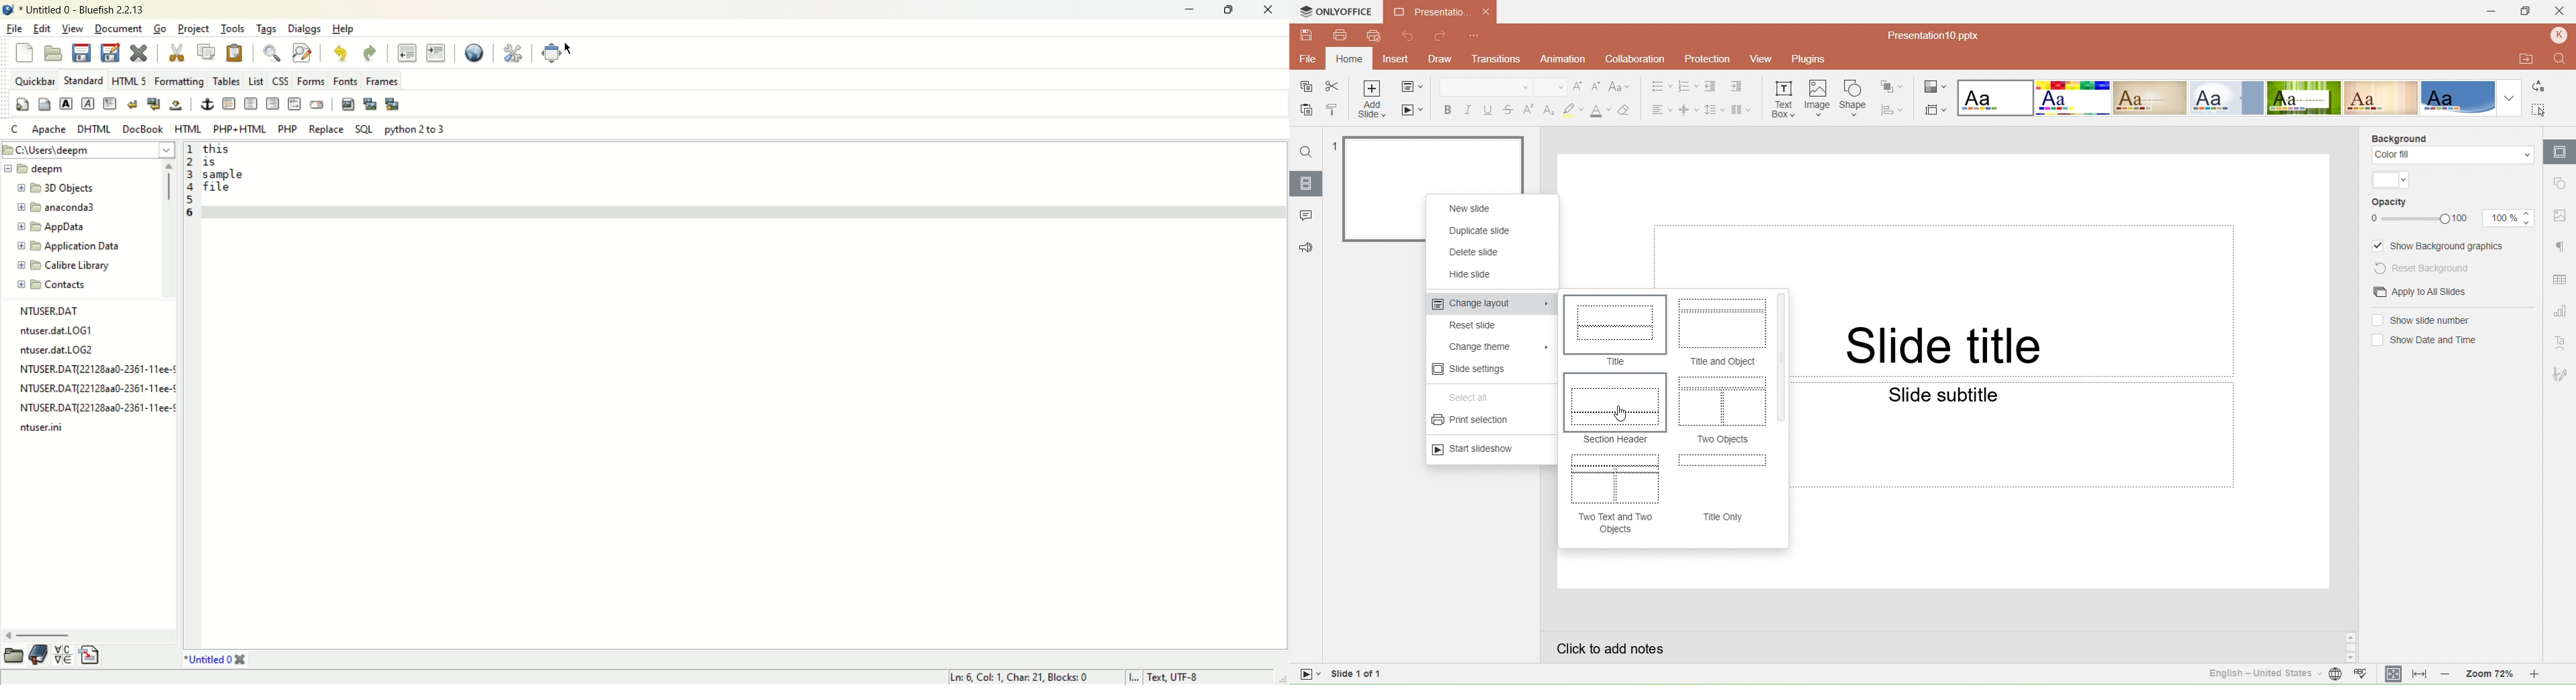 The image size is (2576, 700). I want to click on Font, so click(1484, 86).